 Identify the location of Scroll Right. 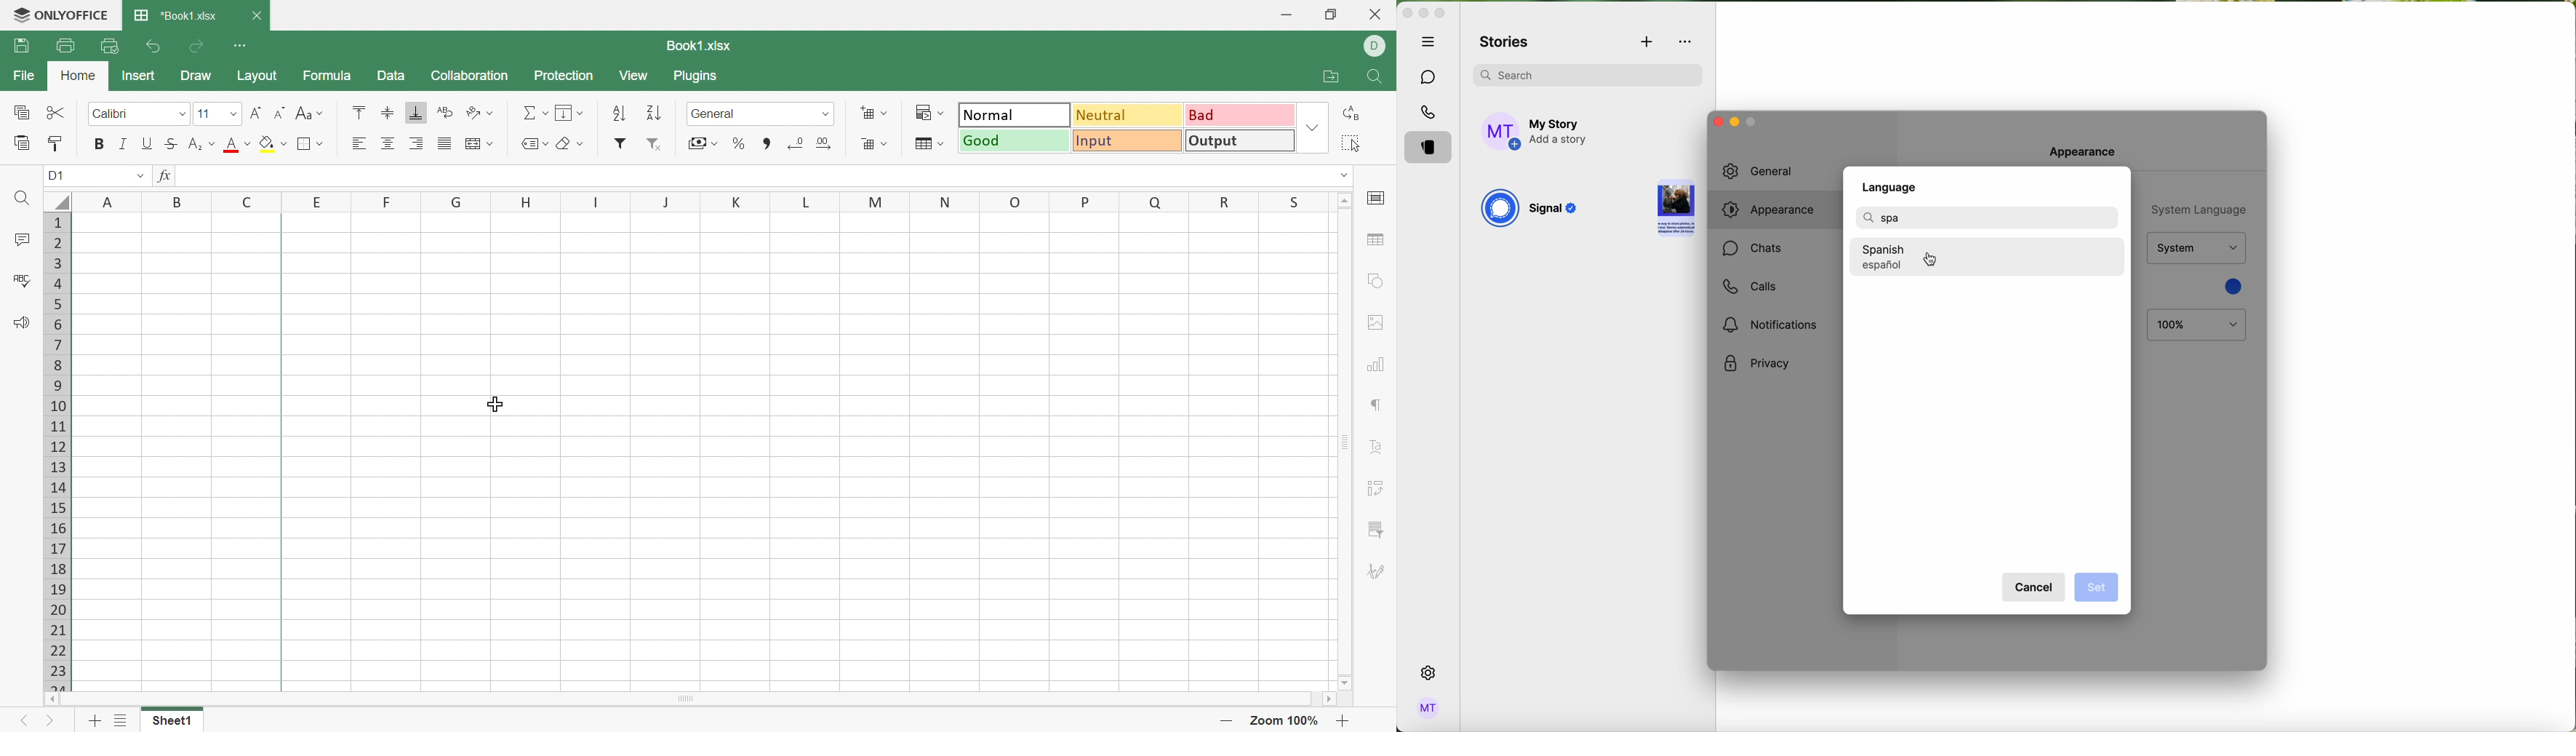
(1326, 699).